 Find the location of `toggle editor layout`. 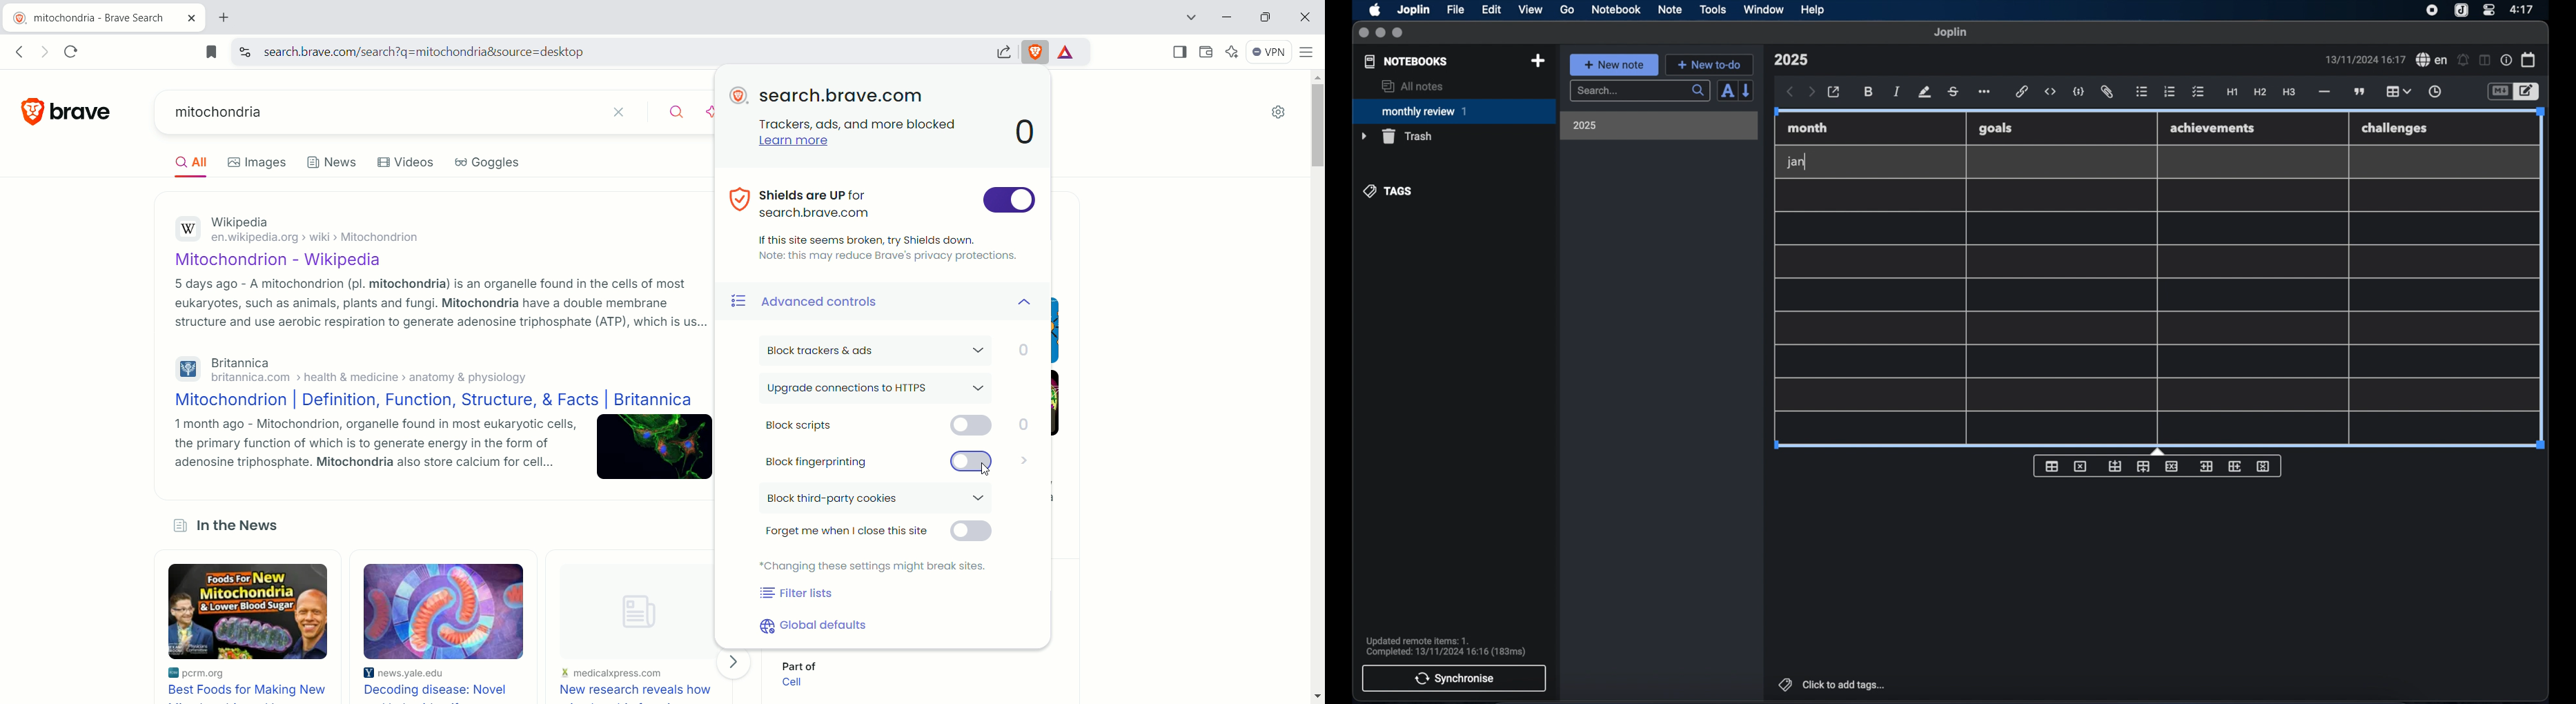

toggle editor layout is located at coordinates (2486, 60).